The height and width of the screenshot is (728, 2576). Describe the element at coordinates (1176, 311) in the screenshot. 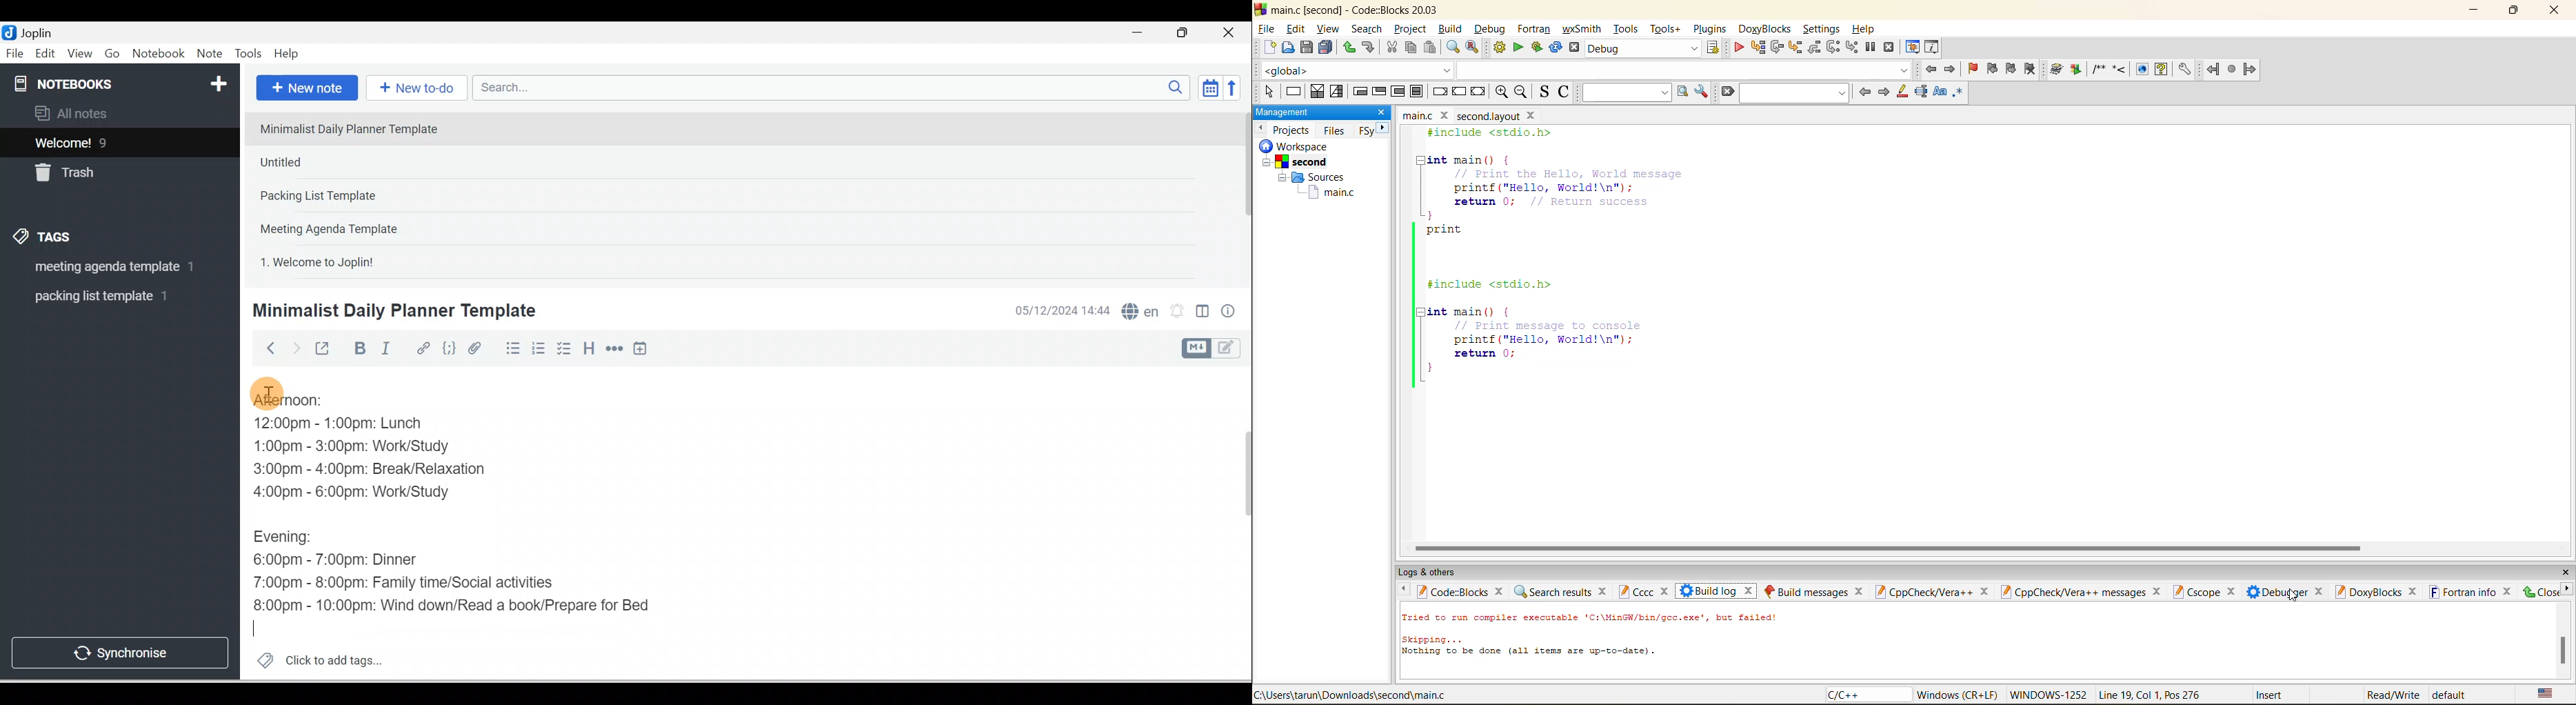

I see `Set alarm` at that location.